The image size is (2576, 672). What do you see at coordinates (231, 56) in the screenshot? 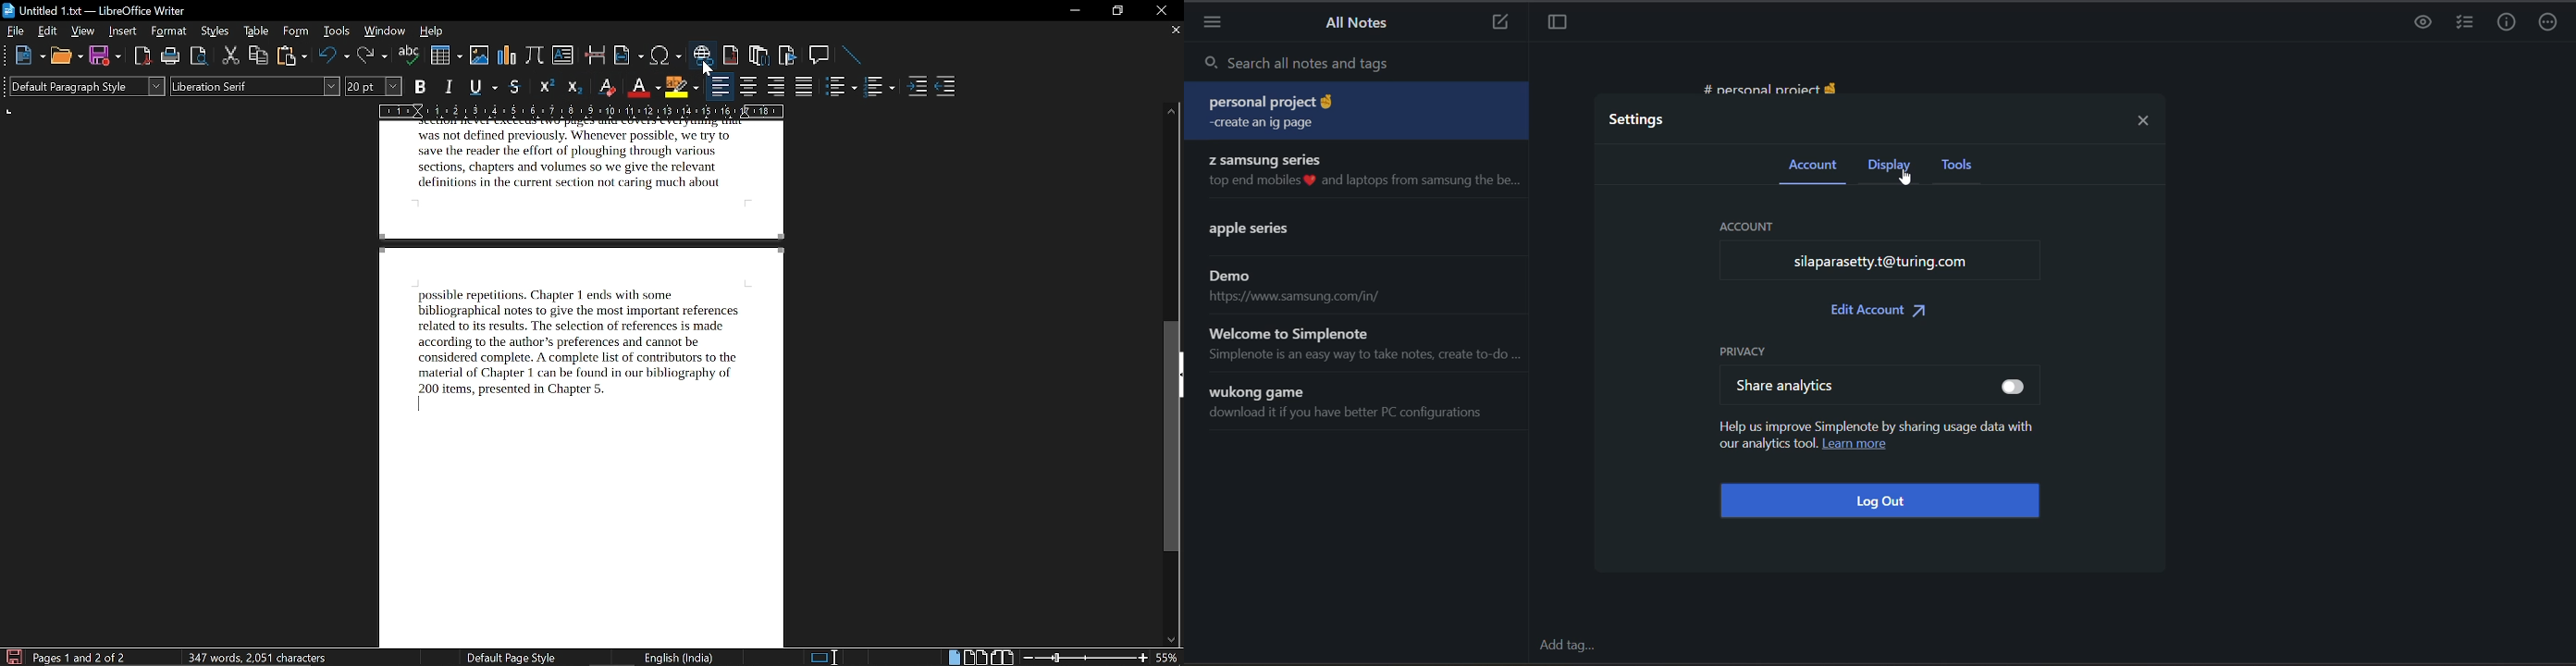
I see `cut` at bounding box center [231, 56].